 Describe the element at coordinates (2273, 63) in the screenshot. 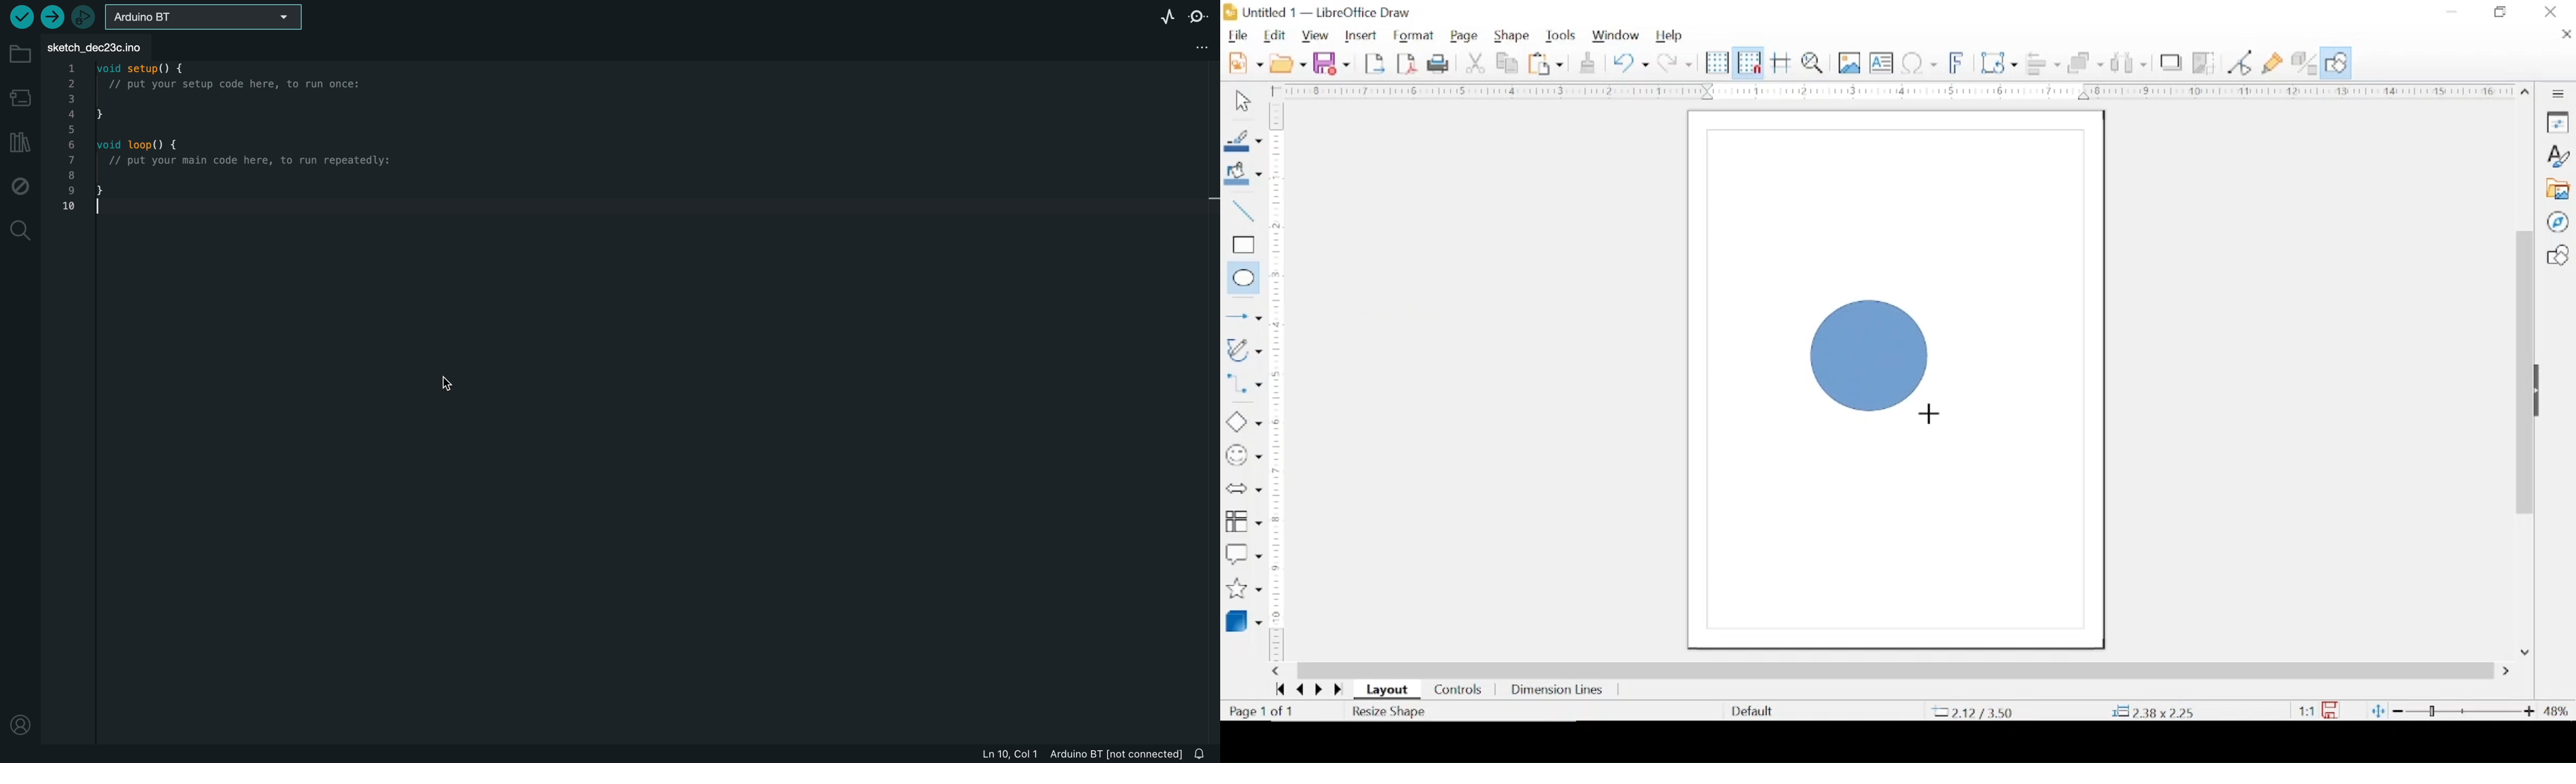

I see `show gluepoint functions` at that location.